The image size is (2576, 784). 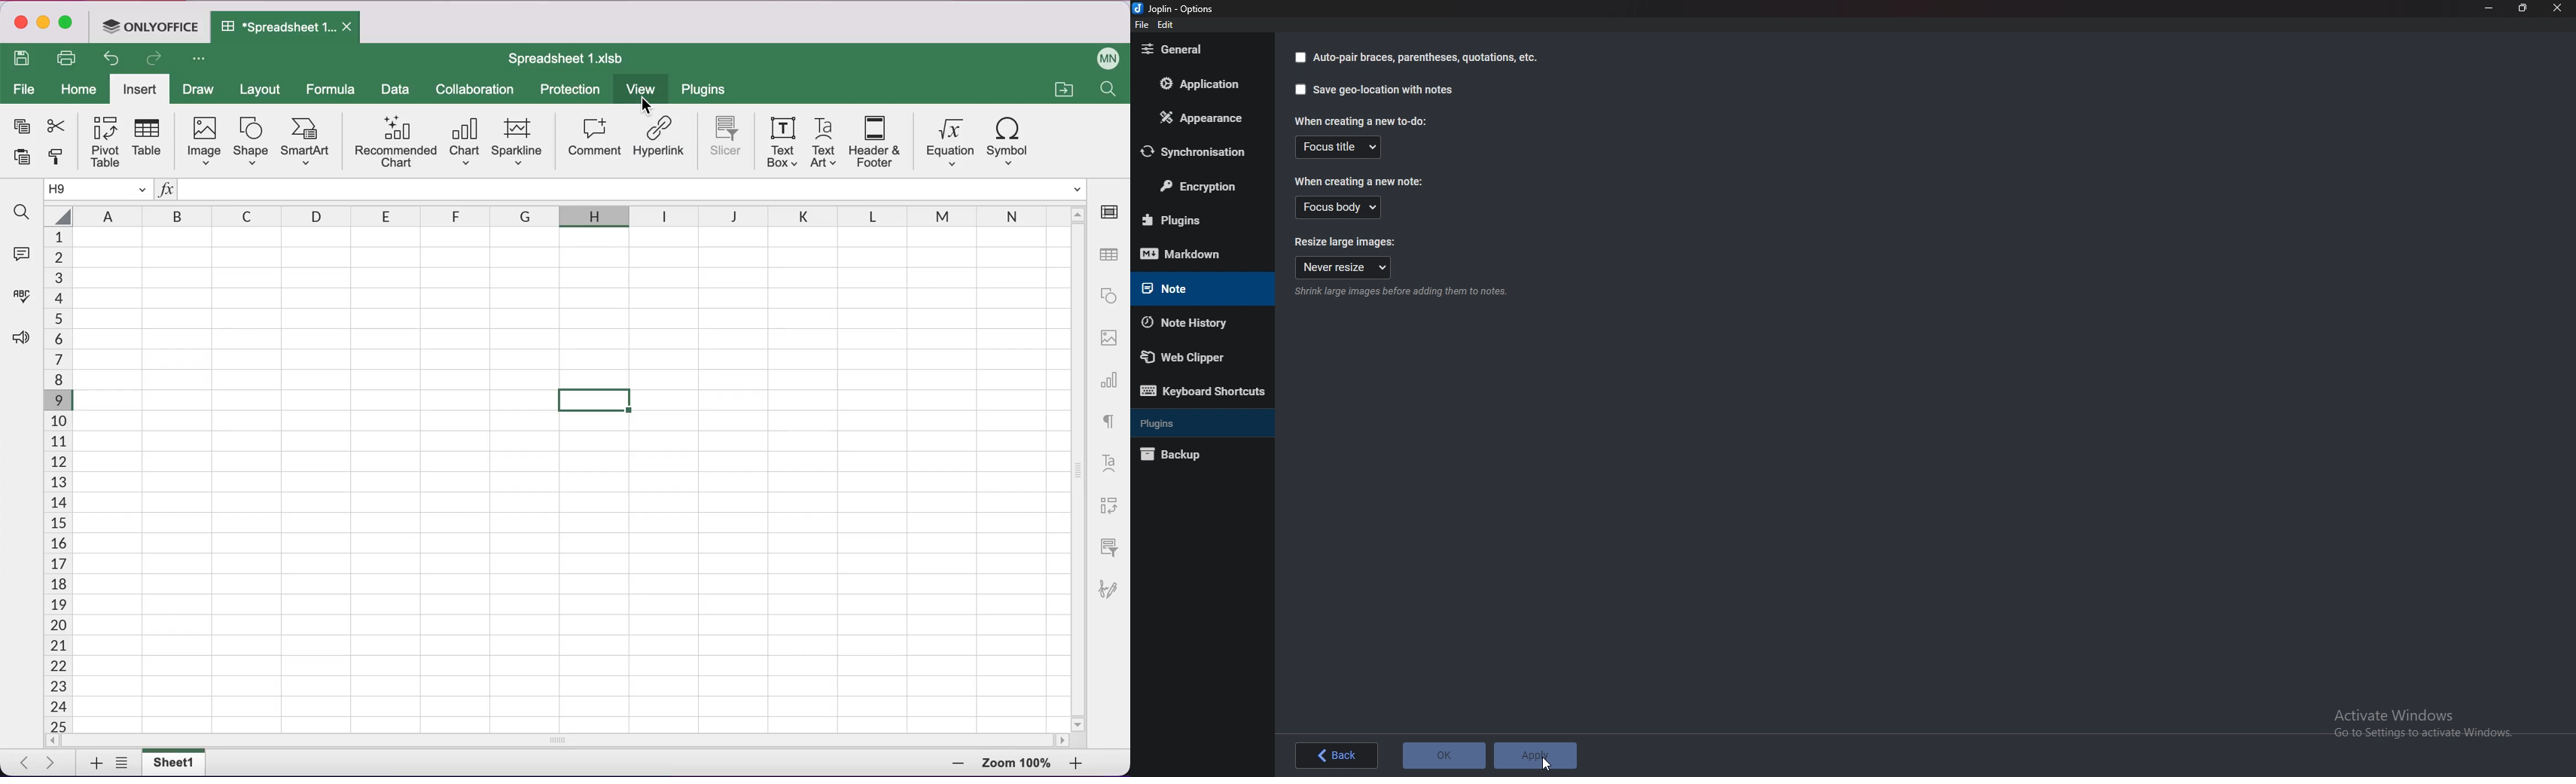 I want to click on Encryption, so click(x=1201, y=187).